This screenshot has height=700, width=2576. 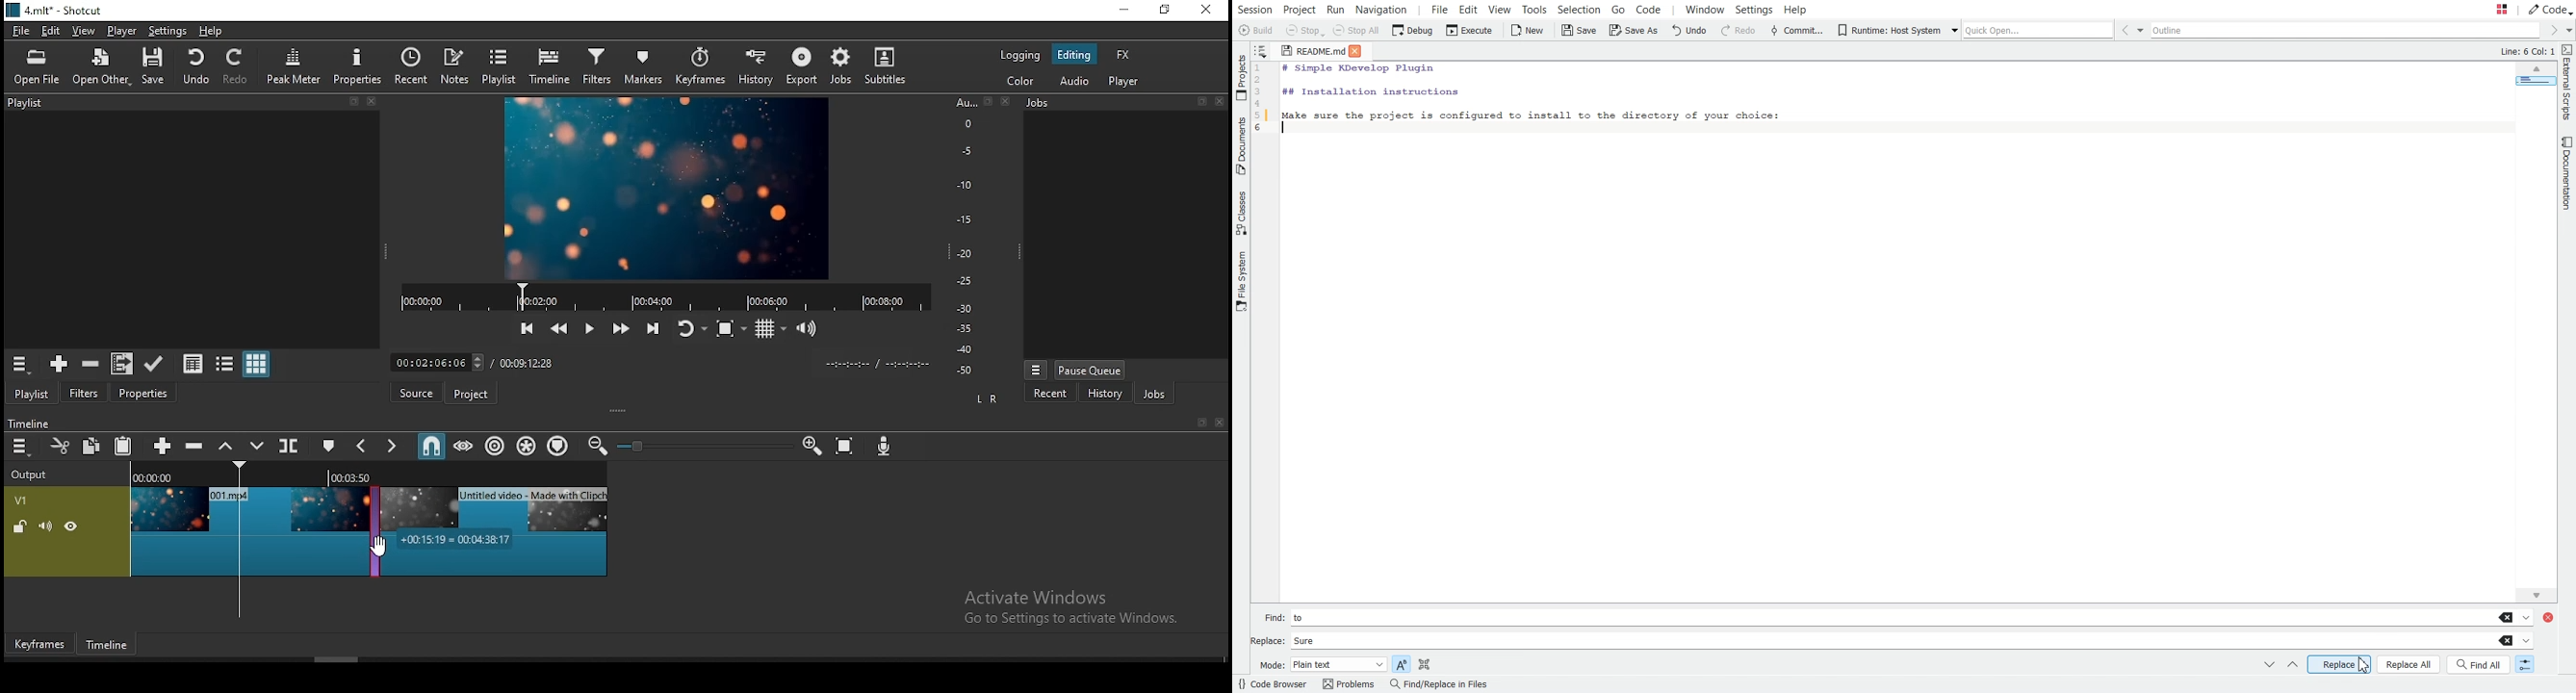 I want to click on zoom in or zoom out slider, so click(x=698, y=446).